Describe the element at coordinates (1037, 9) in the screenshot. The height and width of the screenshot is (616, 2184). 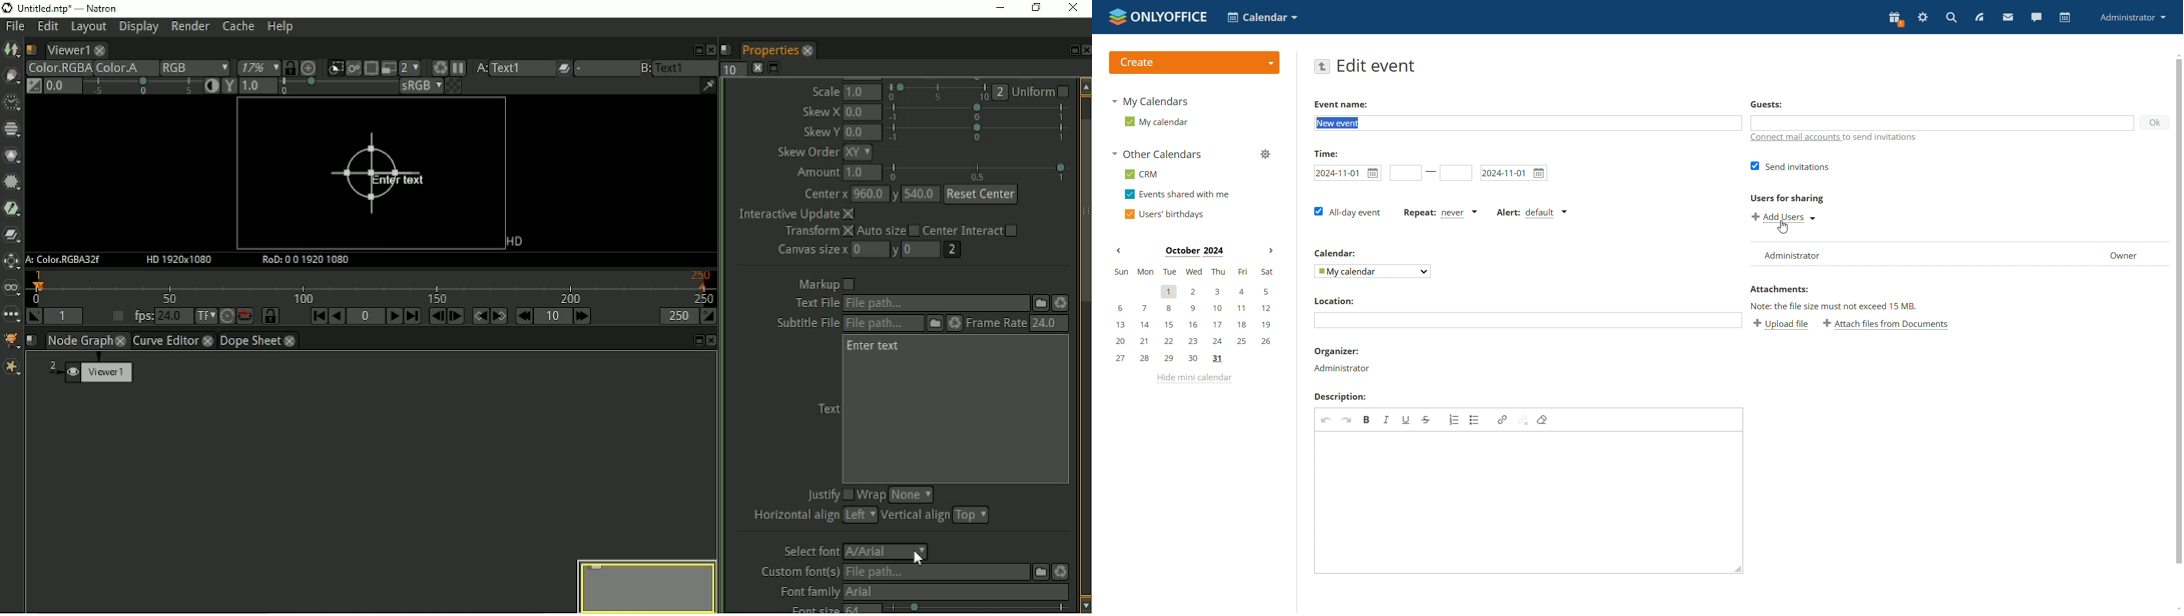
I see `Restore down` at that location.